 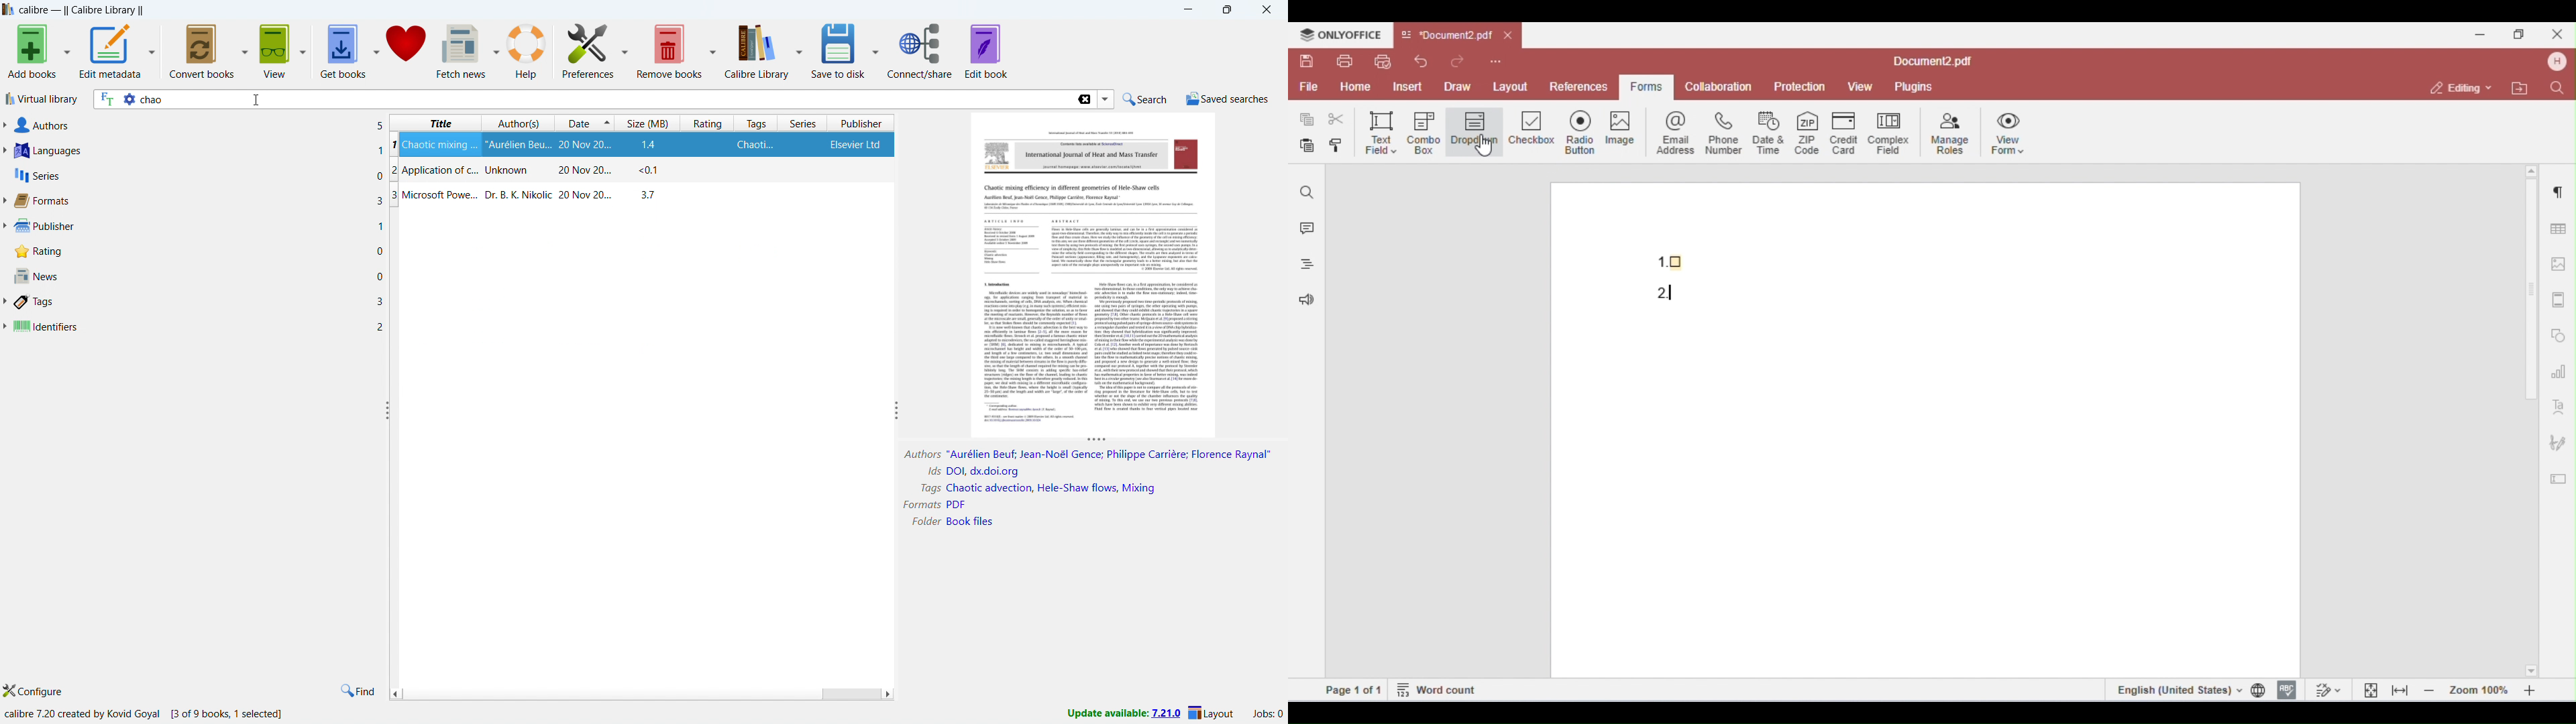 I want to click on Application of c..., so click(x=642, y=170).